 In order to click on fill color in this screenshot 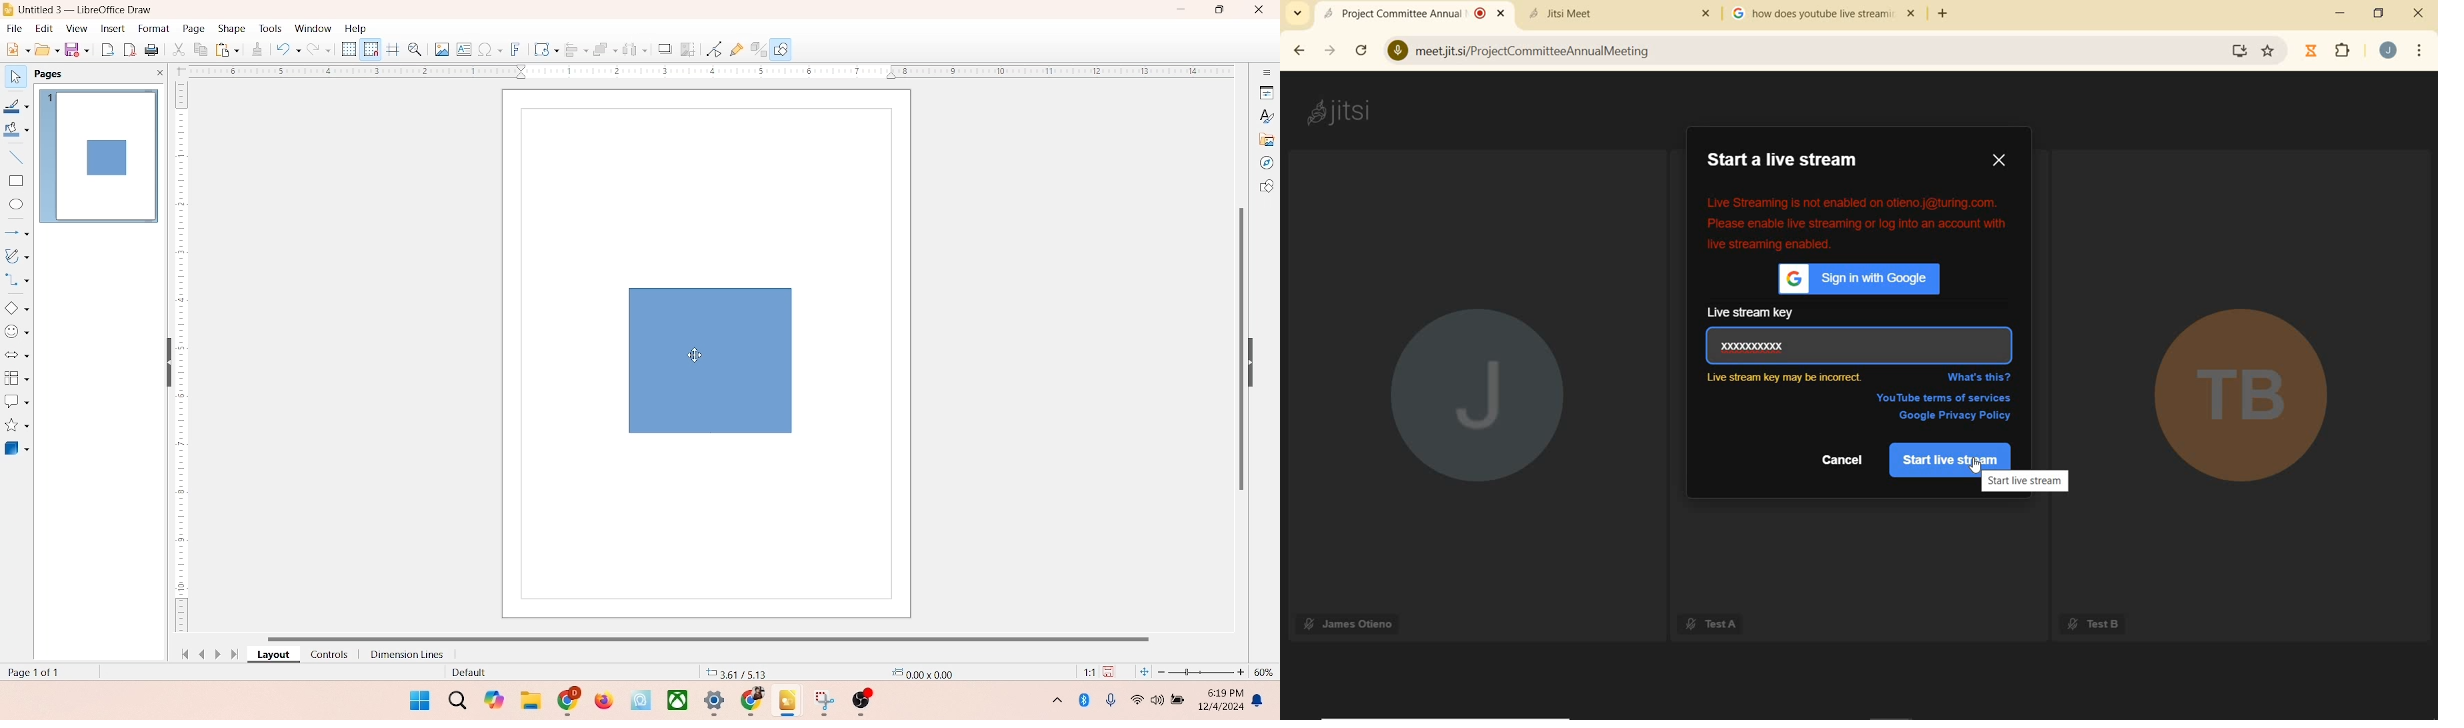, I will do `click(16, 133)`.